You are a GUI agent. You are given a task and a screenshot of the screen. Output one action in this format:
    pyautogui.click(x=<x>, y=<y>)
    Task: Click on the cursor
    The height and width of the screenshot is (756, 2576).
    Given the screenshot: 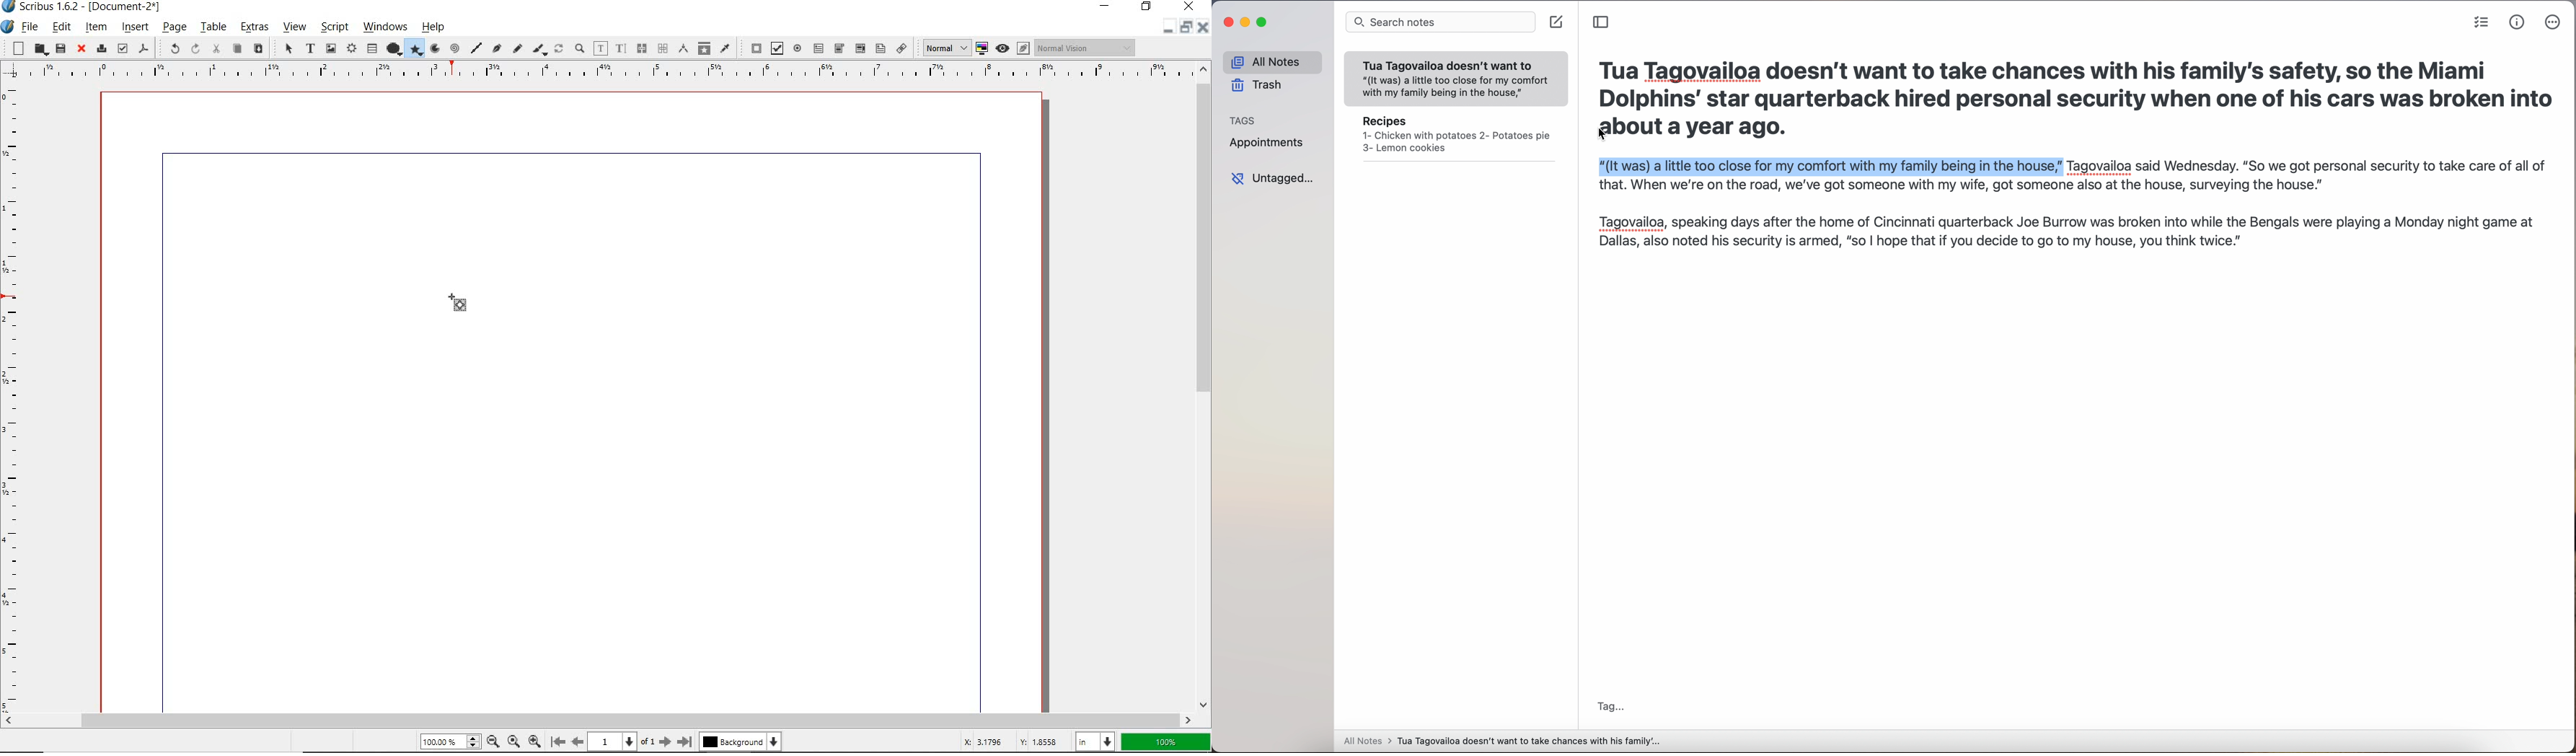 What is the action you would take?
    pyautogui.click(x=444, y=285)
    